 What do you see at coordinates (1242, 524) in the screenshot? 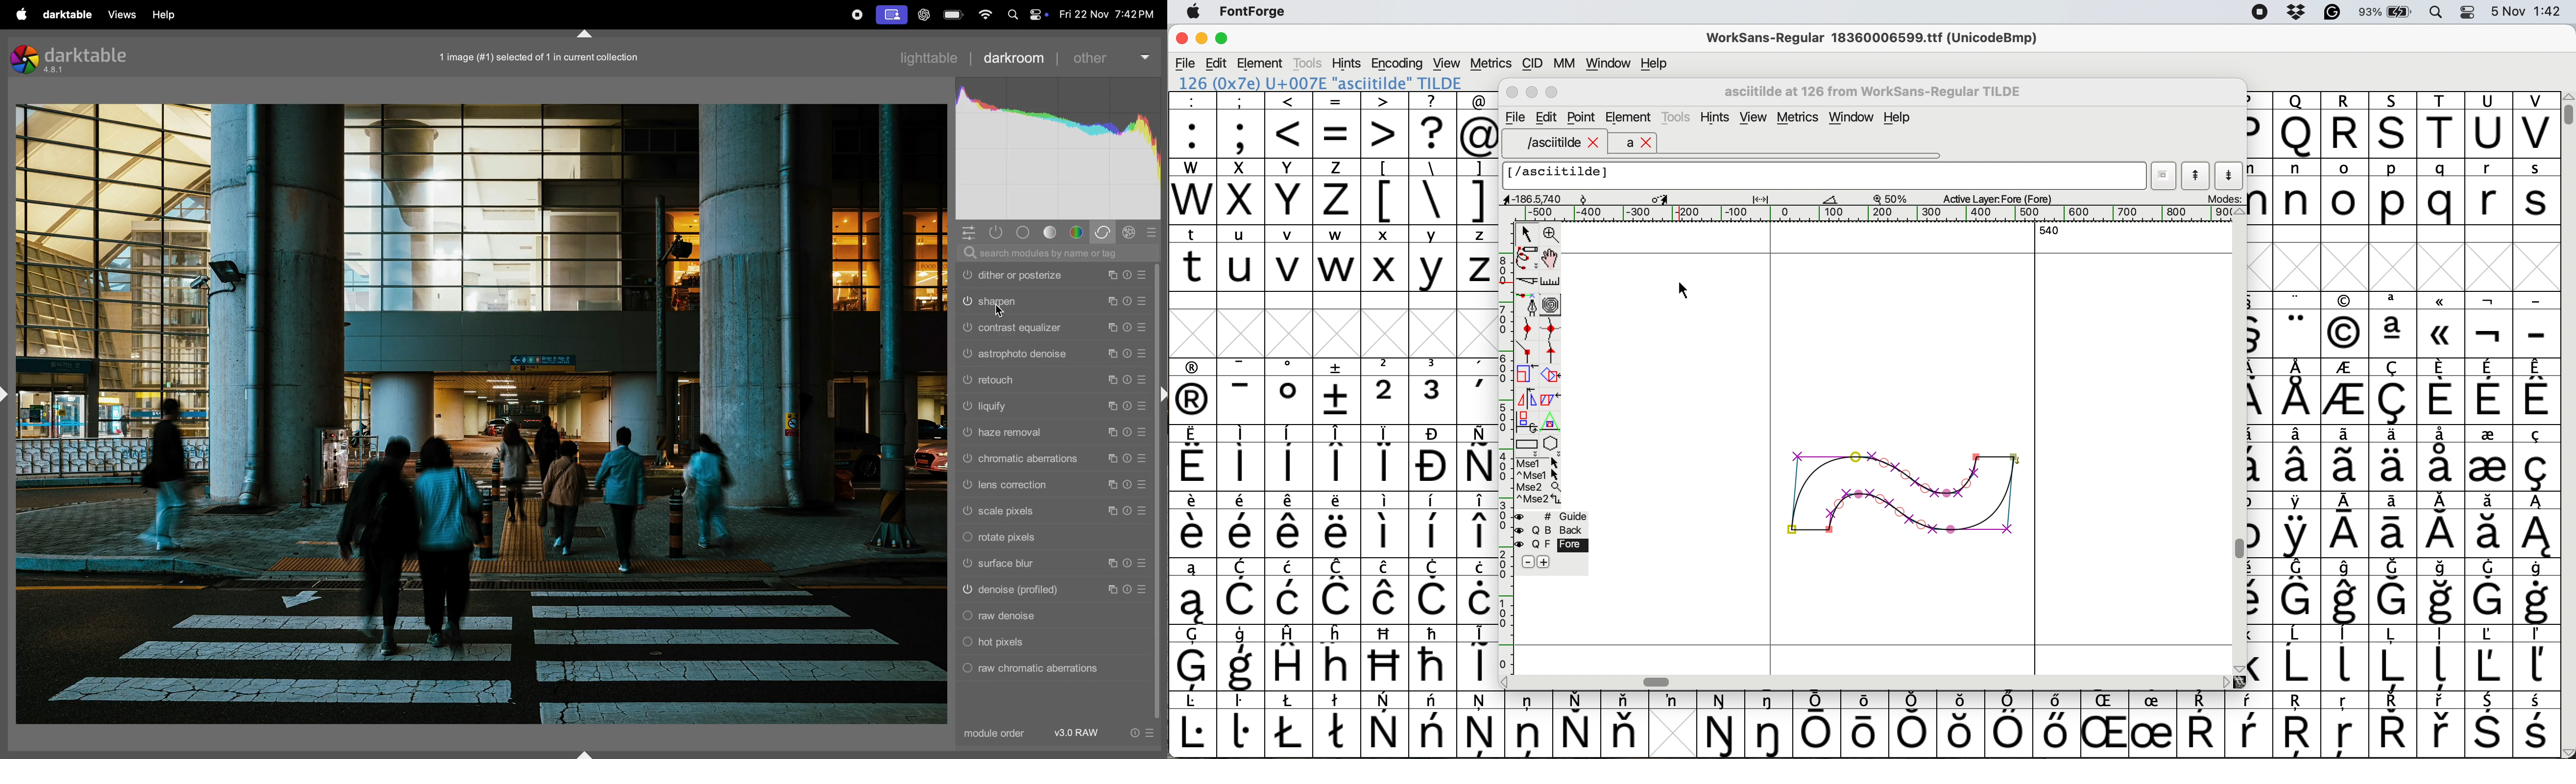
I see `symbol` at bounding box center [1242, 524].